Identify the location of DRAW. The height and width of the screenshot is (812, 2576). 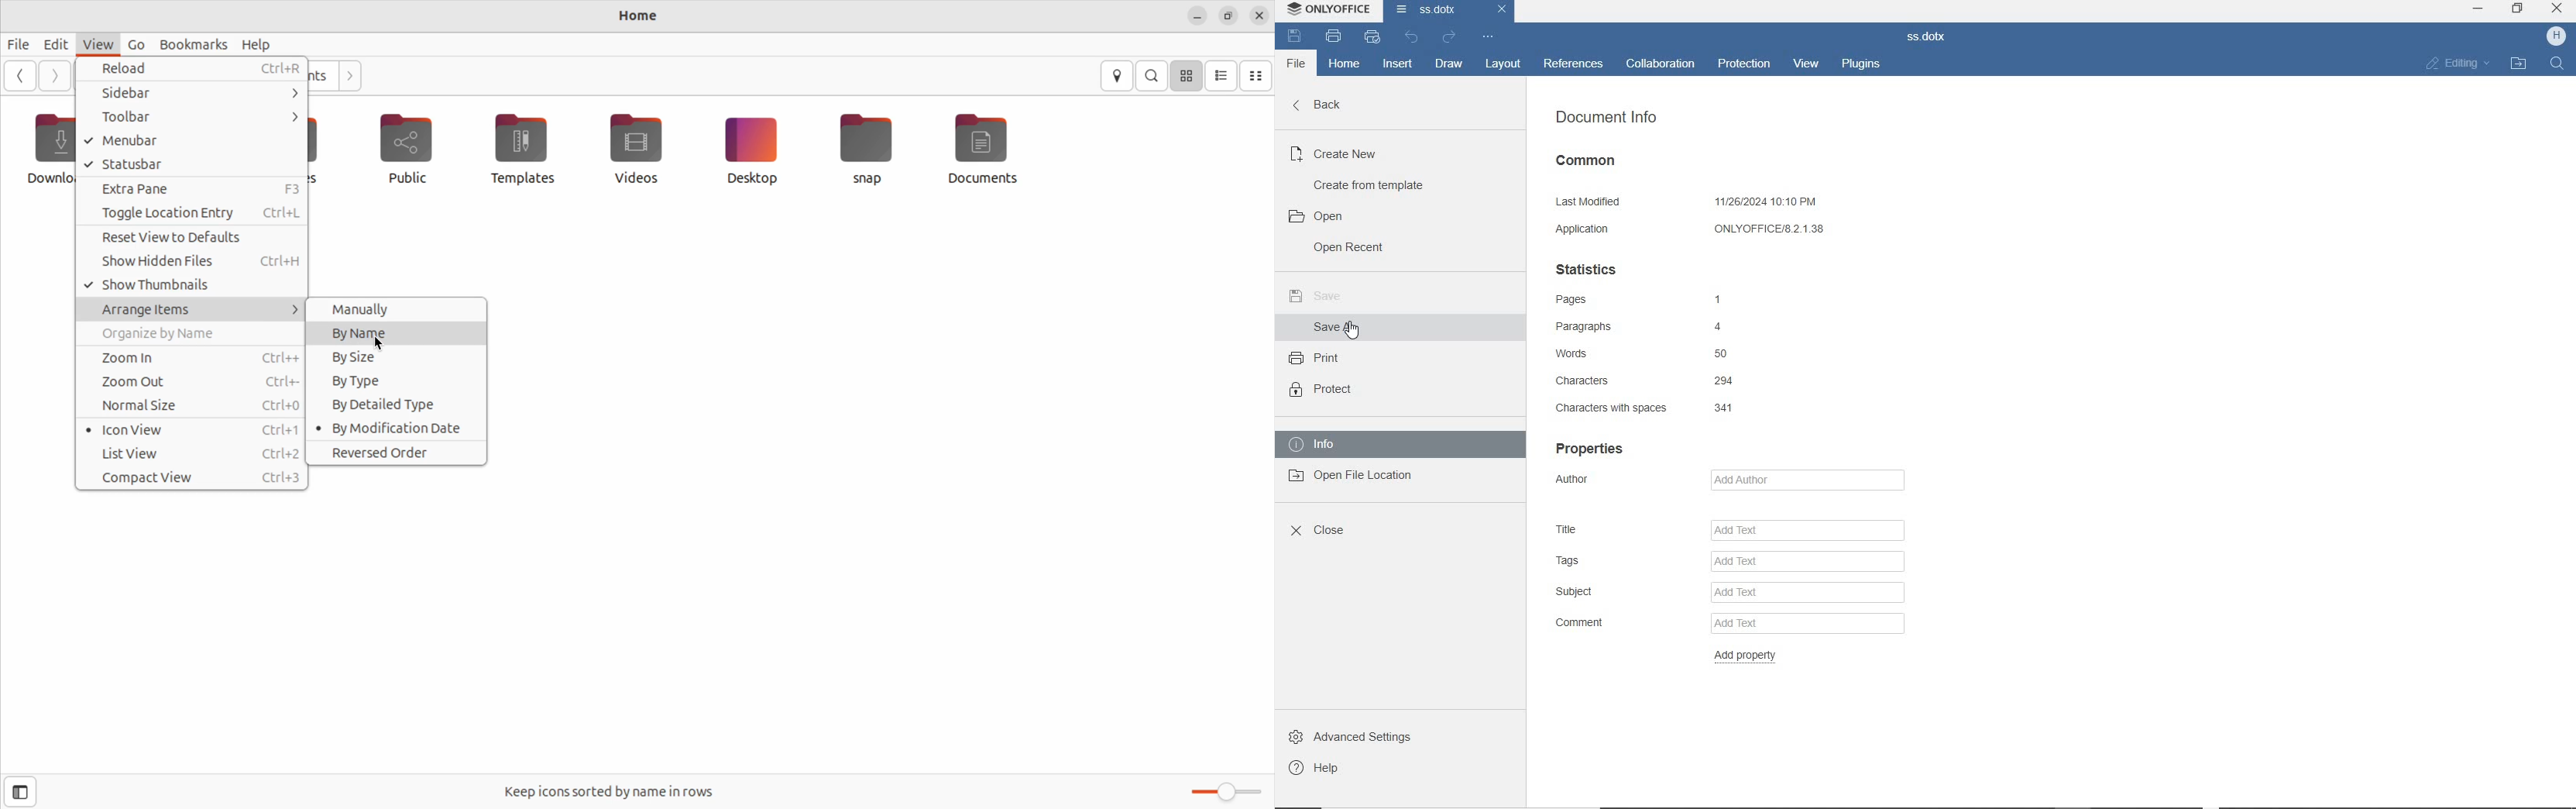
(1449, 64).